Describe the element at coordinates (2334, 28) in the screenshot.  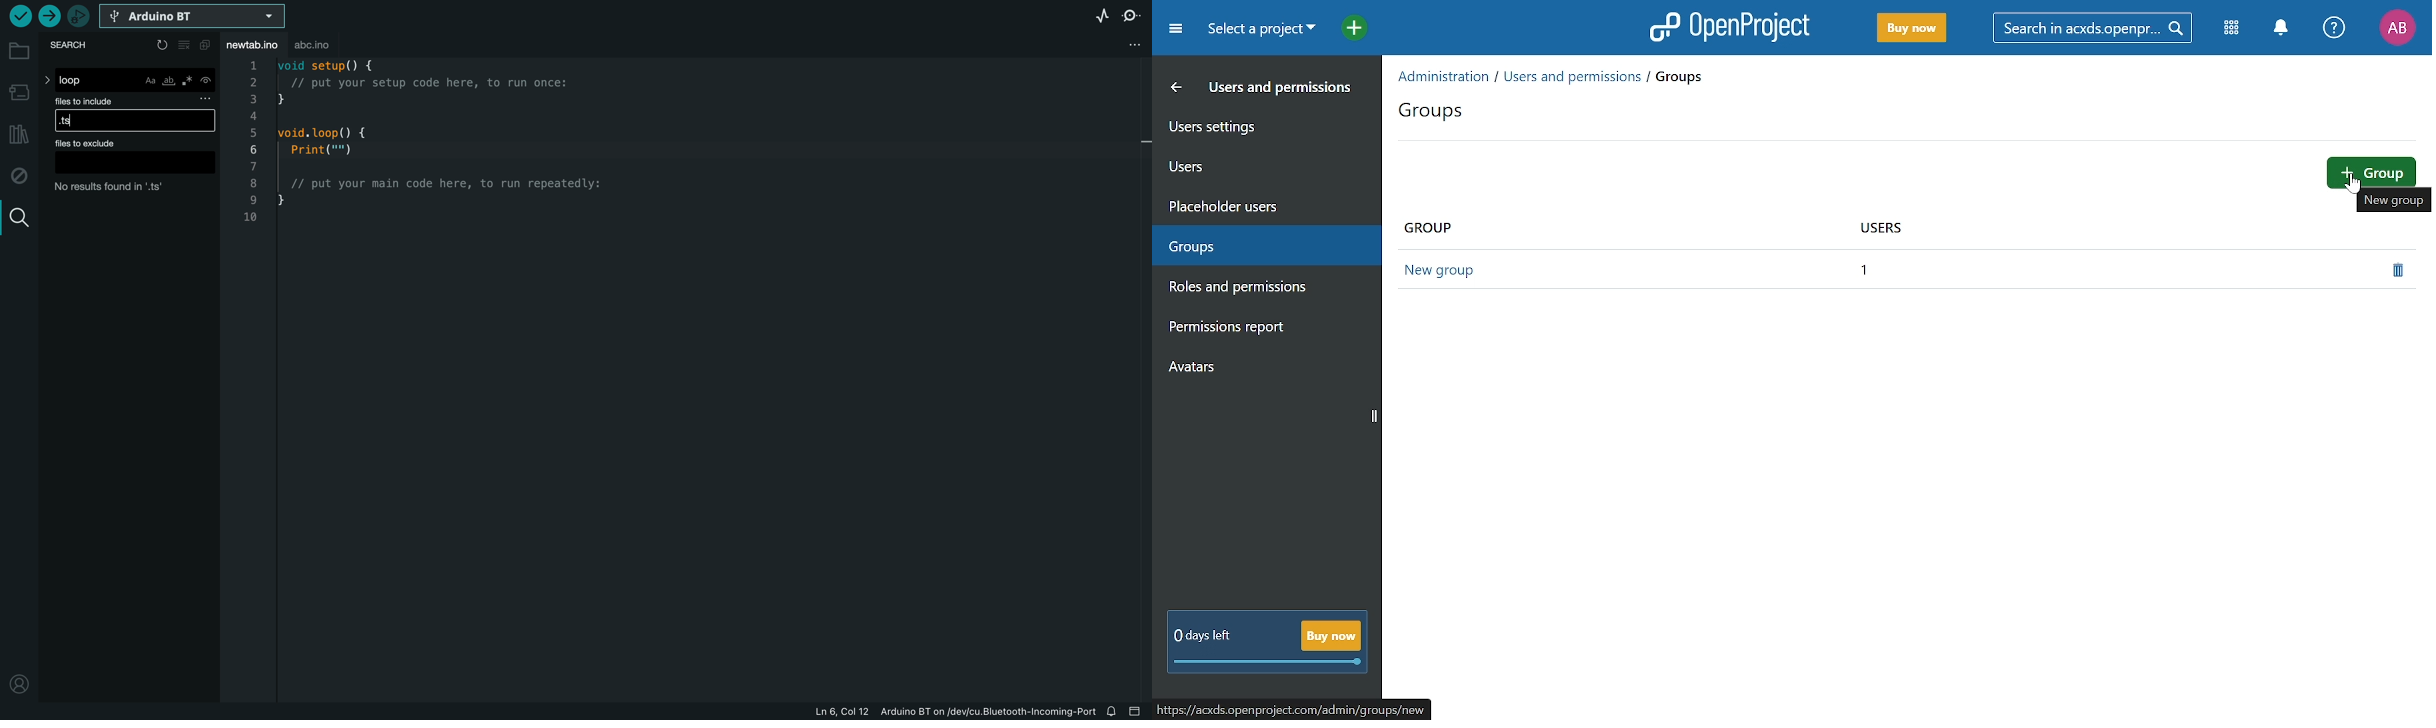
I see `help` at that location.